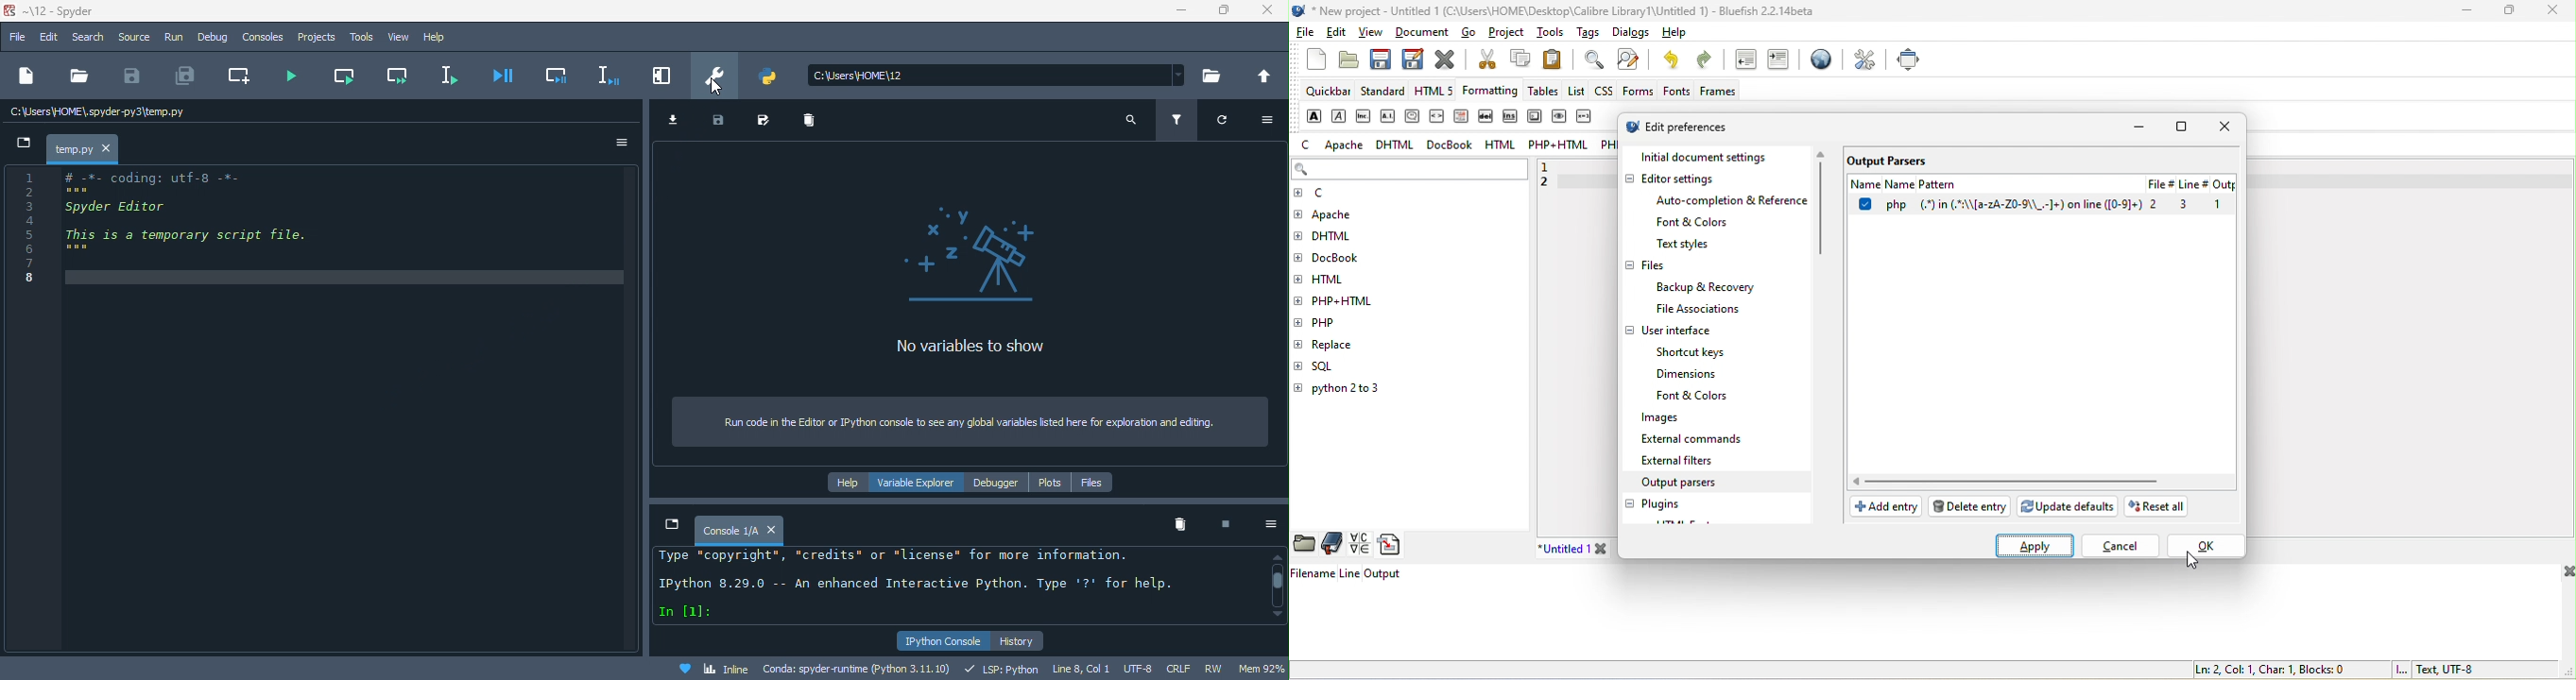  I want to click on coding, so click(159, 227).